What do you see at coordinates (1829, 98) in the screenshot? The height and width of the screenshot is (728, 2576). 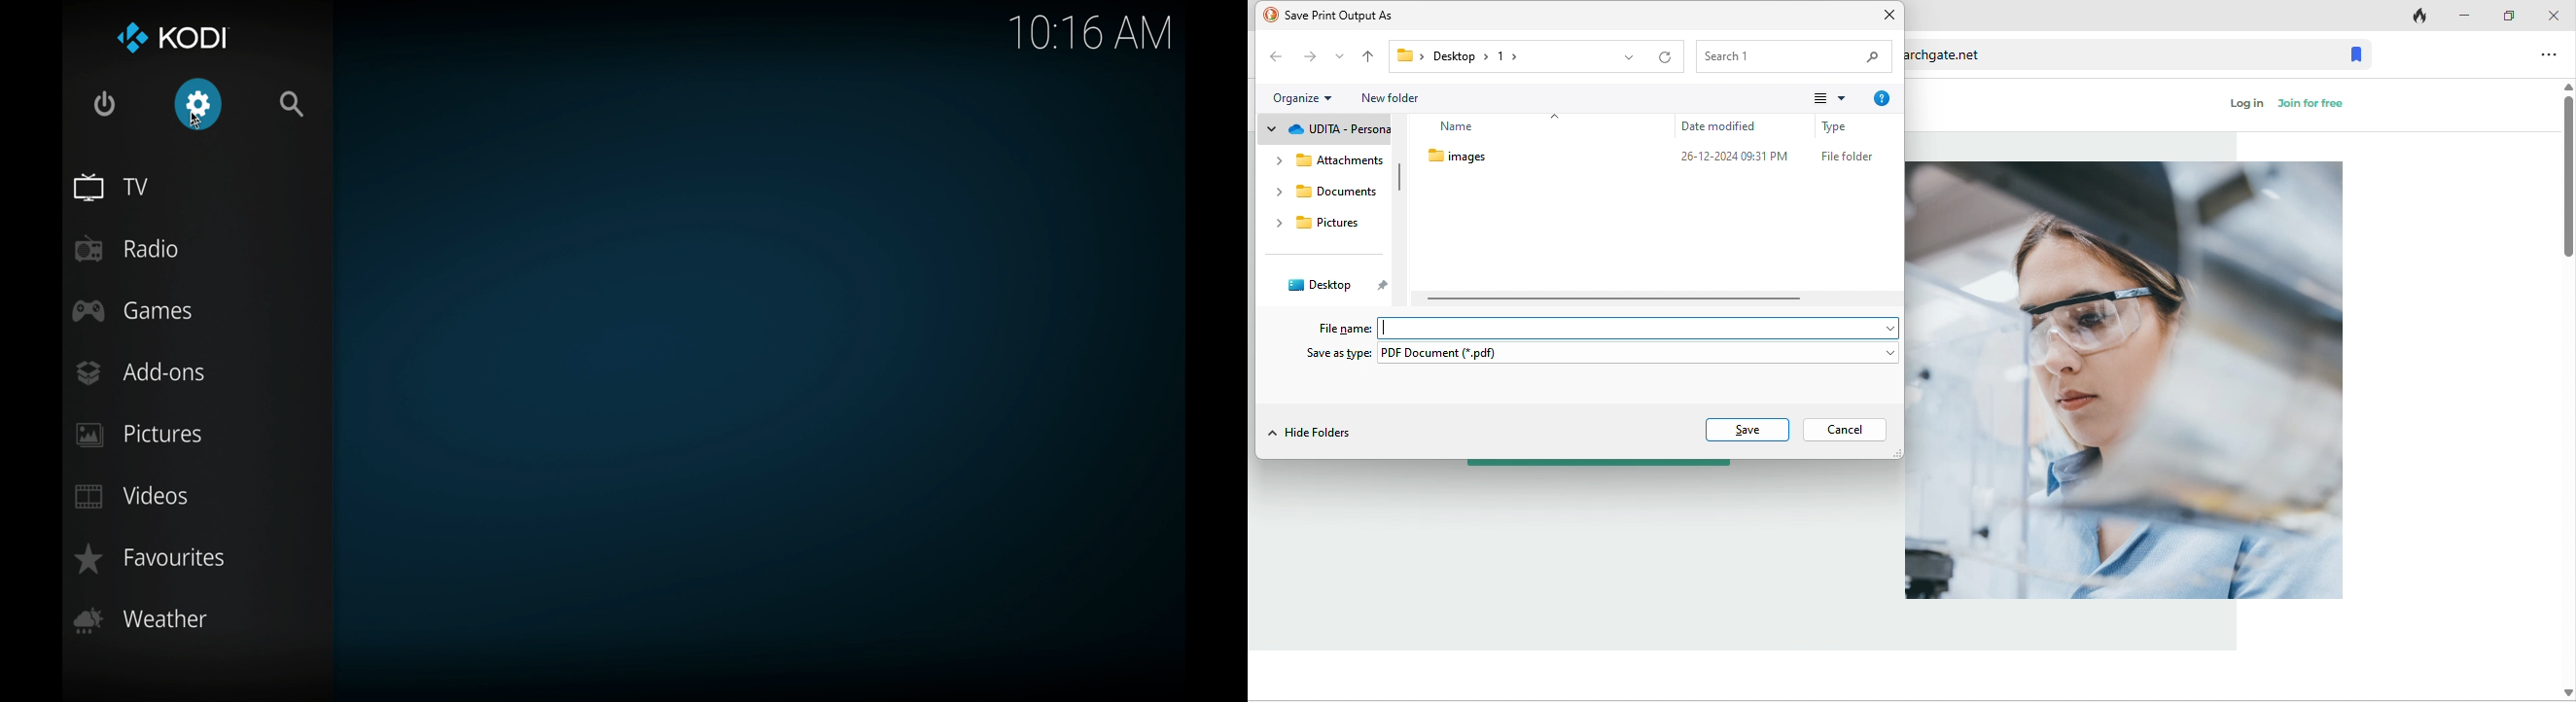 I see `more option` at bounding box center [1829, 98].